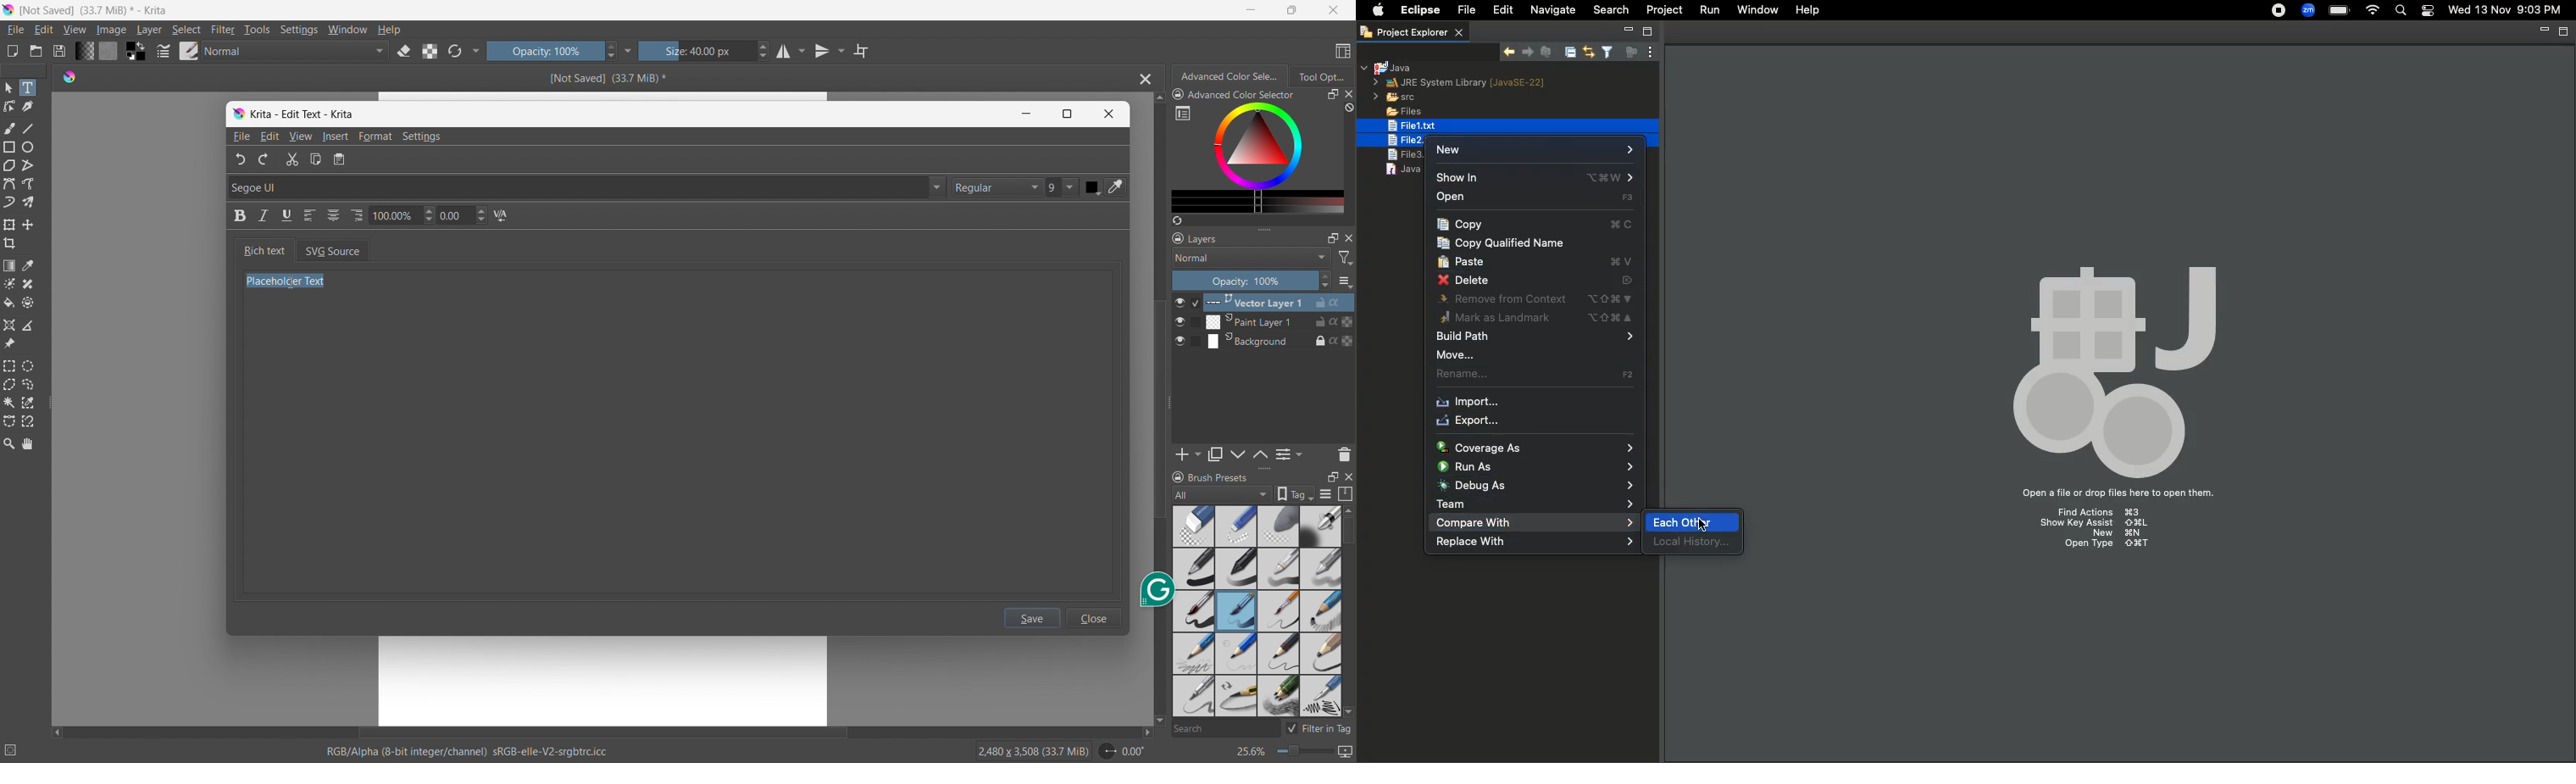 The height and width of the screenshot is (784, 2576). What do you see at coordinates (1234, 94) in the screenshot?
I see `advanced color selector` at bounding box center [1234, 94].